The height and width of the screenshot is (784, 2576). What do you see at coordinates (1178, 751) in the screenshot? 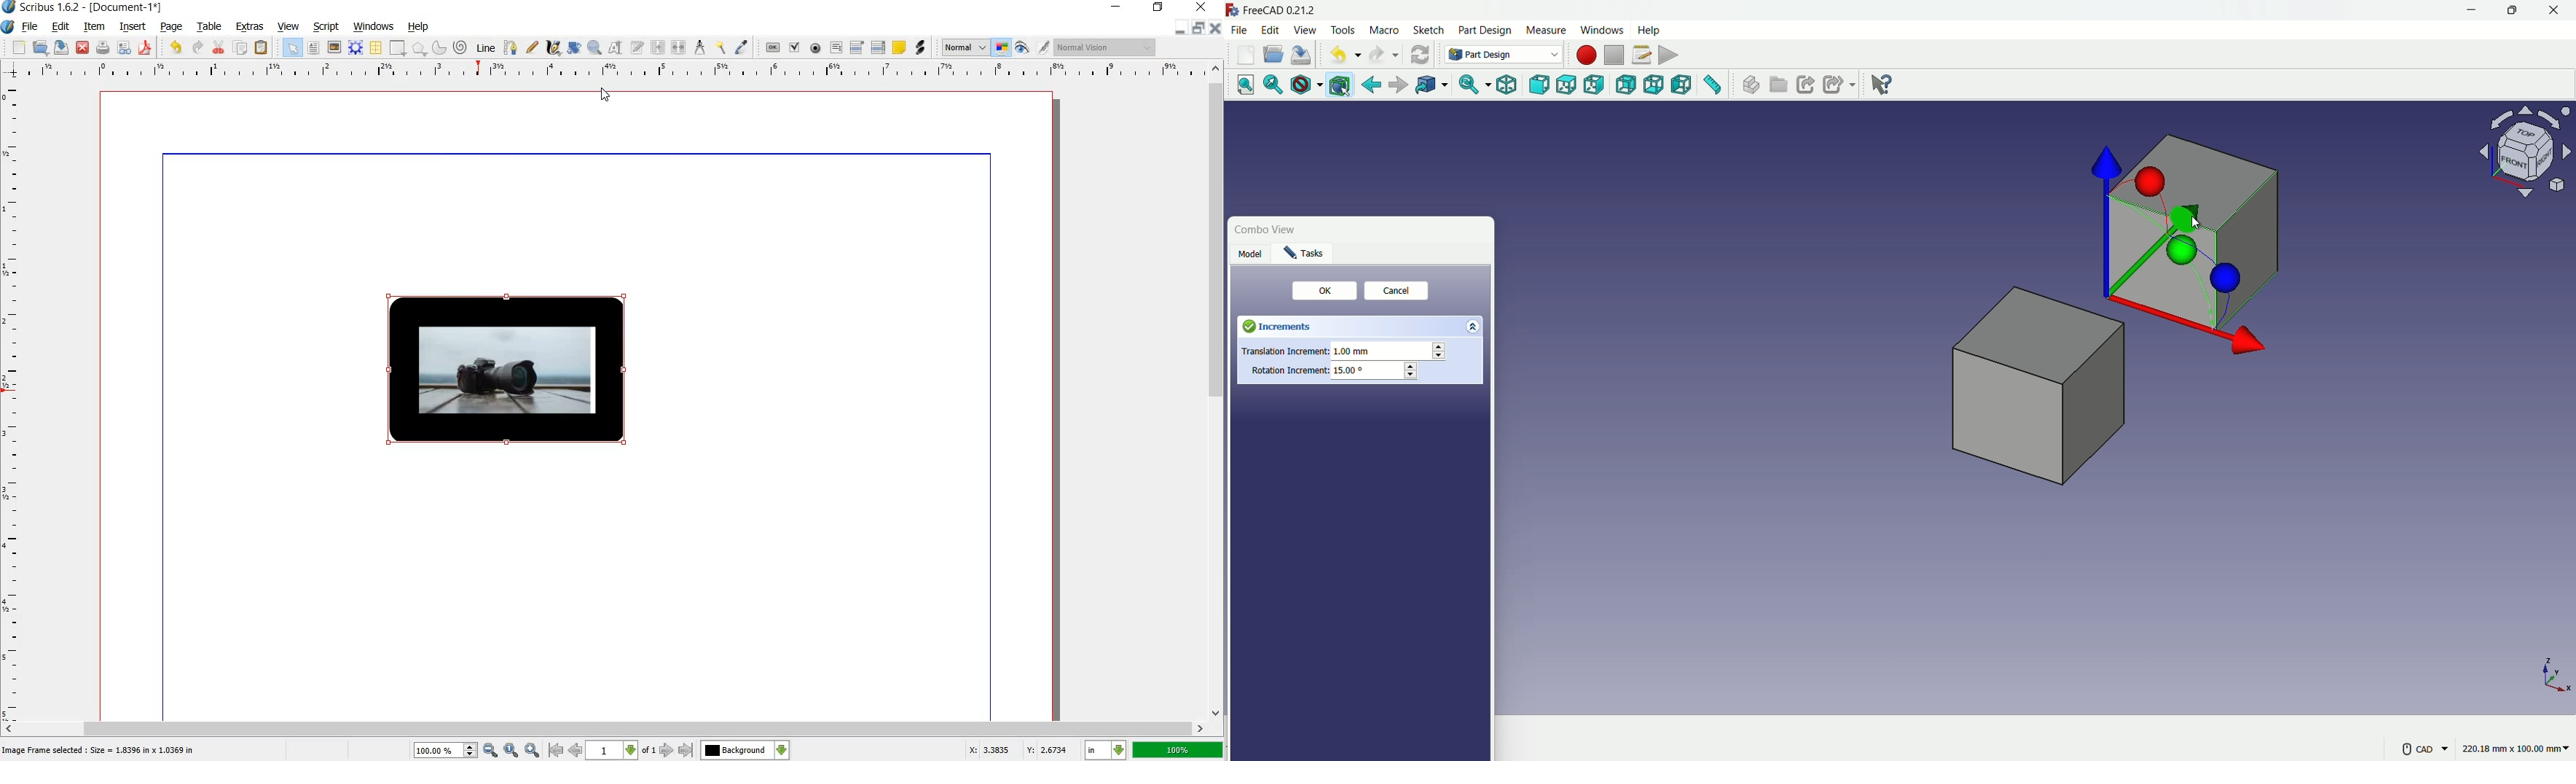
I see `zoom factor` at bounding box center [1178, 751].